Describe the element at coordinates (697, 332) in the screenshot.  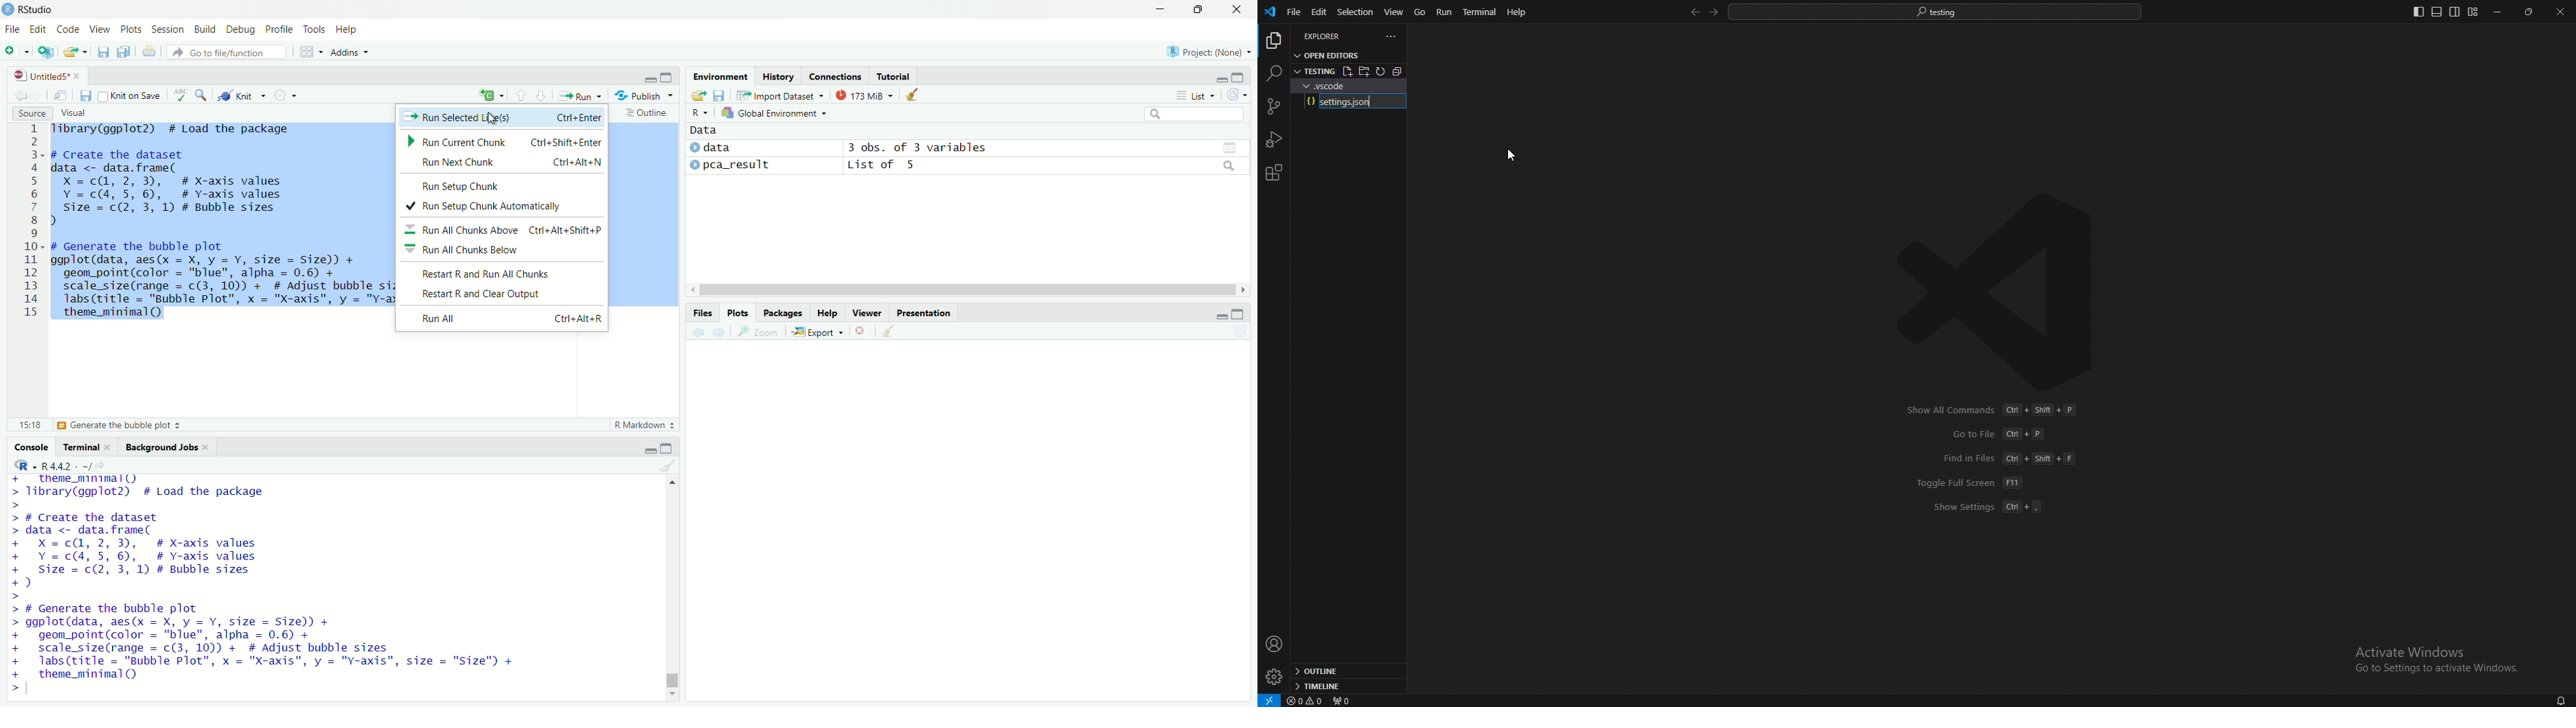
I see `previous plot` at that location.